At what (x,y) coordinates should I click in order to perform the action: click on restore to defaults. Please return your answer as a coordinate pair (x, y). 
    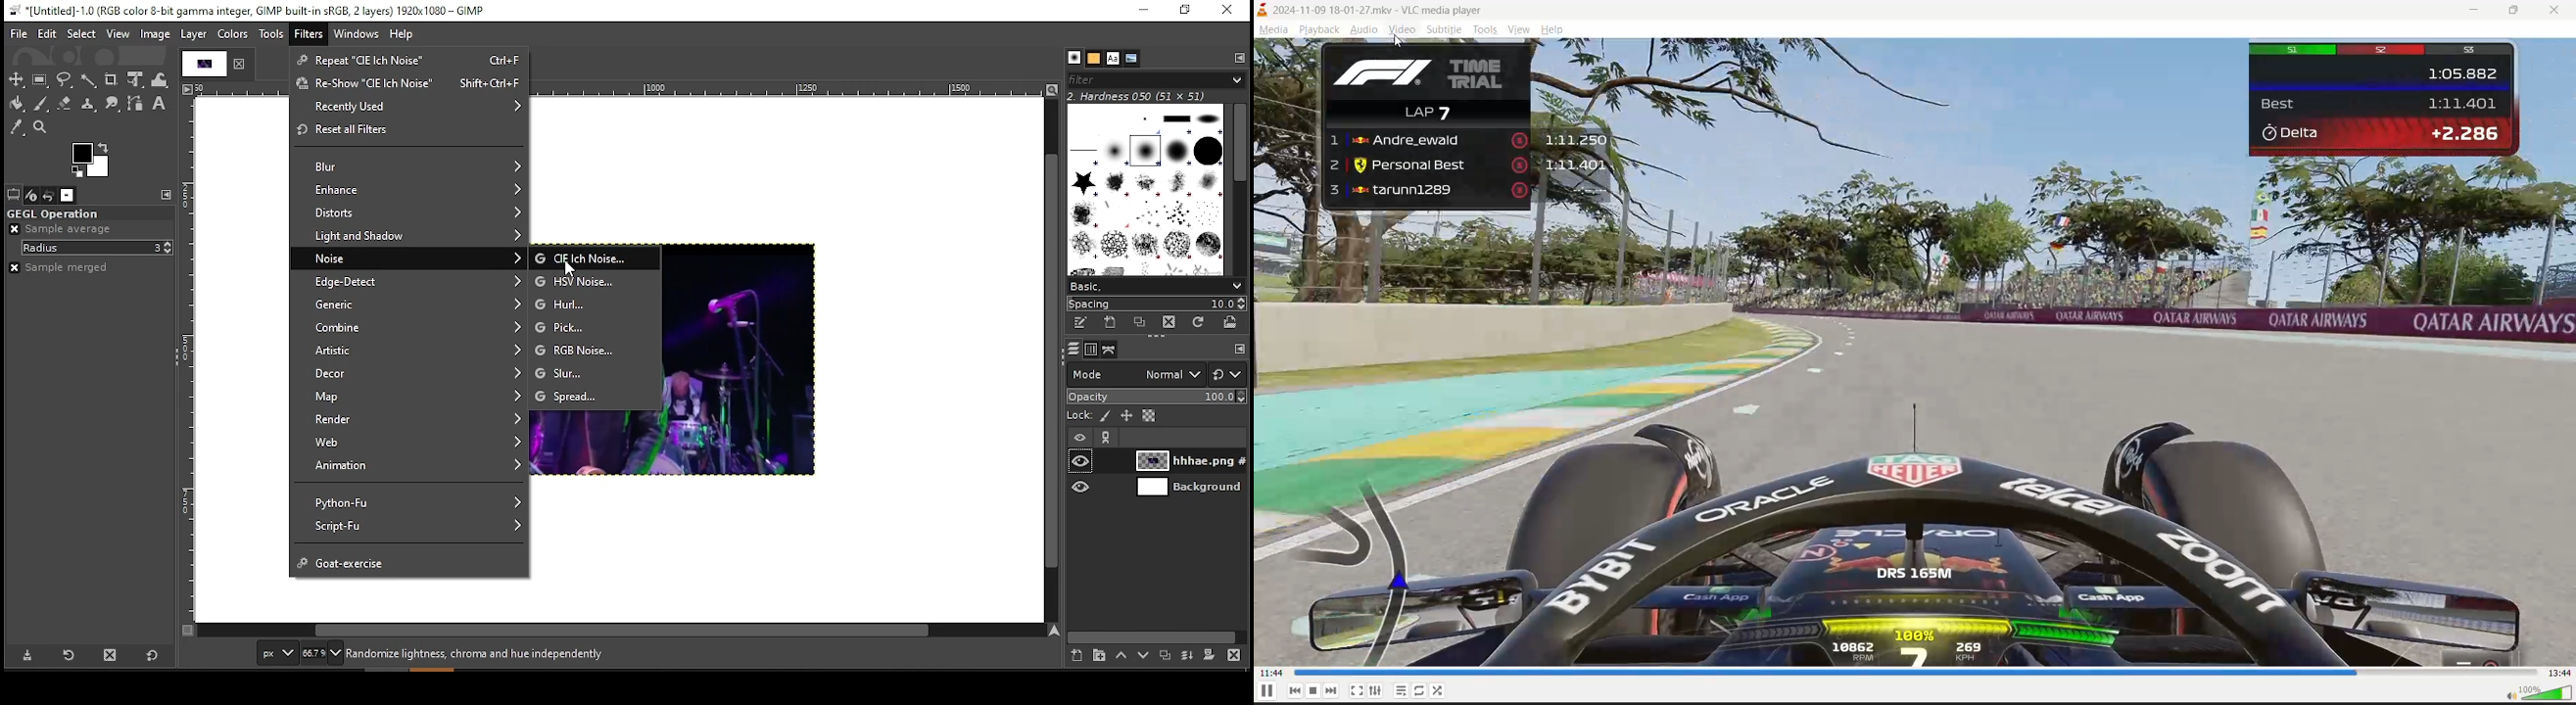
    Looking at the image, I should click on (153, 655).